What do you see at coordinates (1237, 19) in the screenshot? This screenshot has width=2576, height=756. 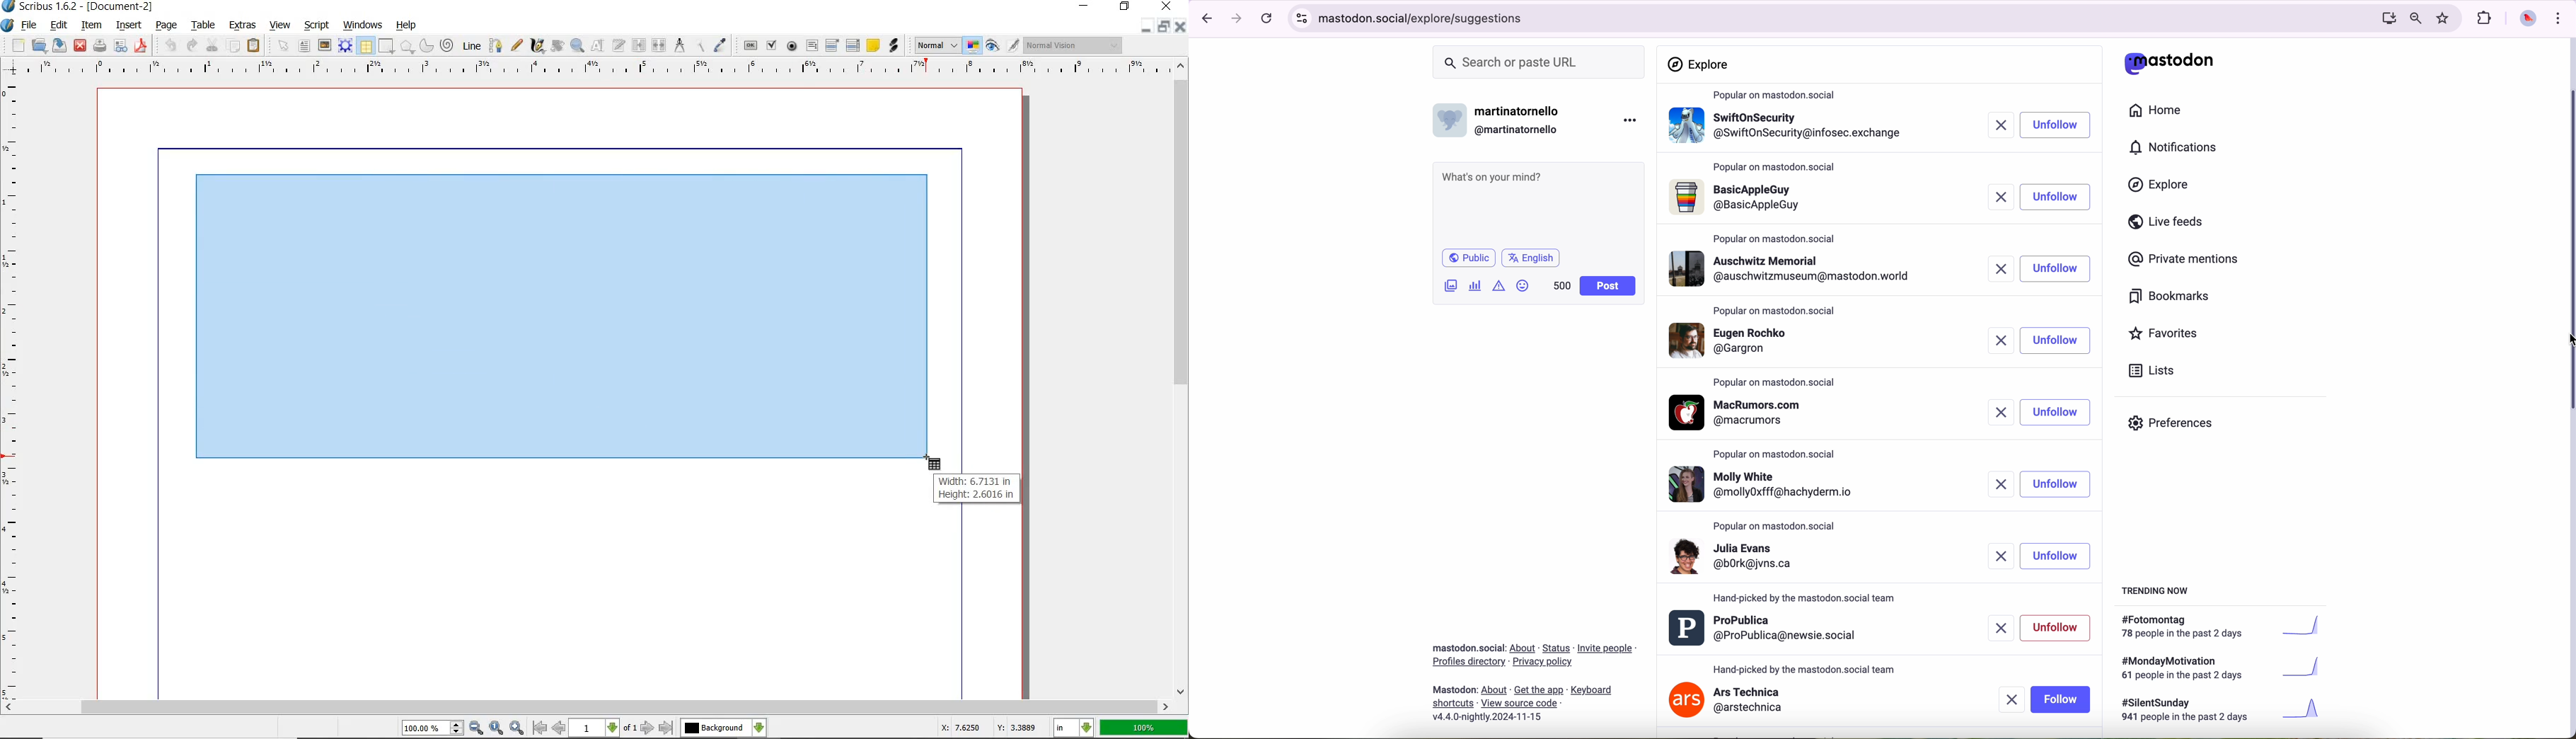 I see `navigate foward` at bounding box center [1237, 19].